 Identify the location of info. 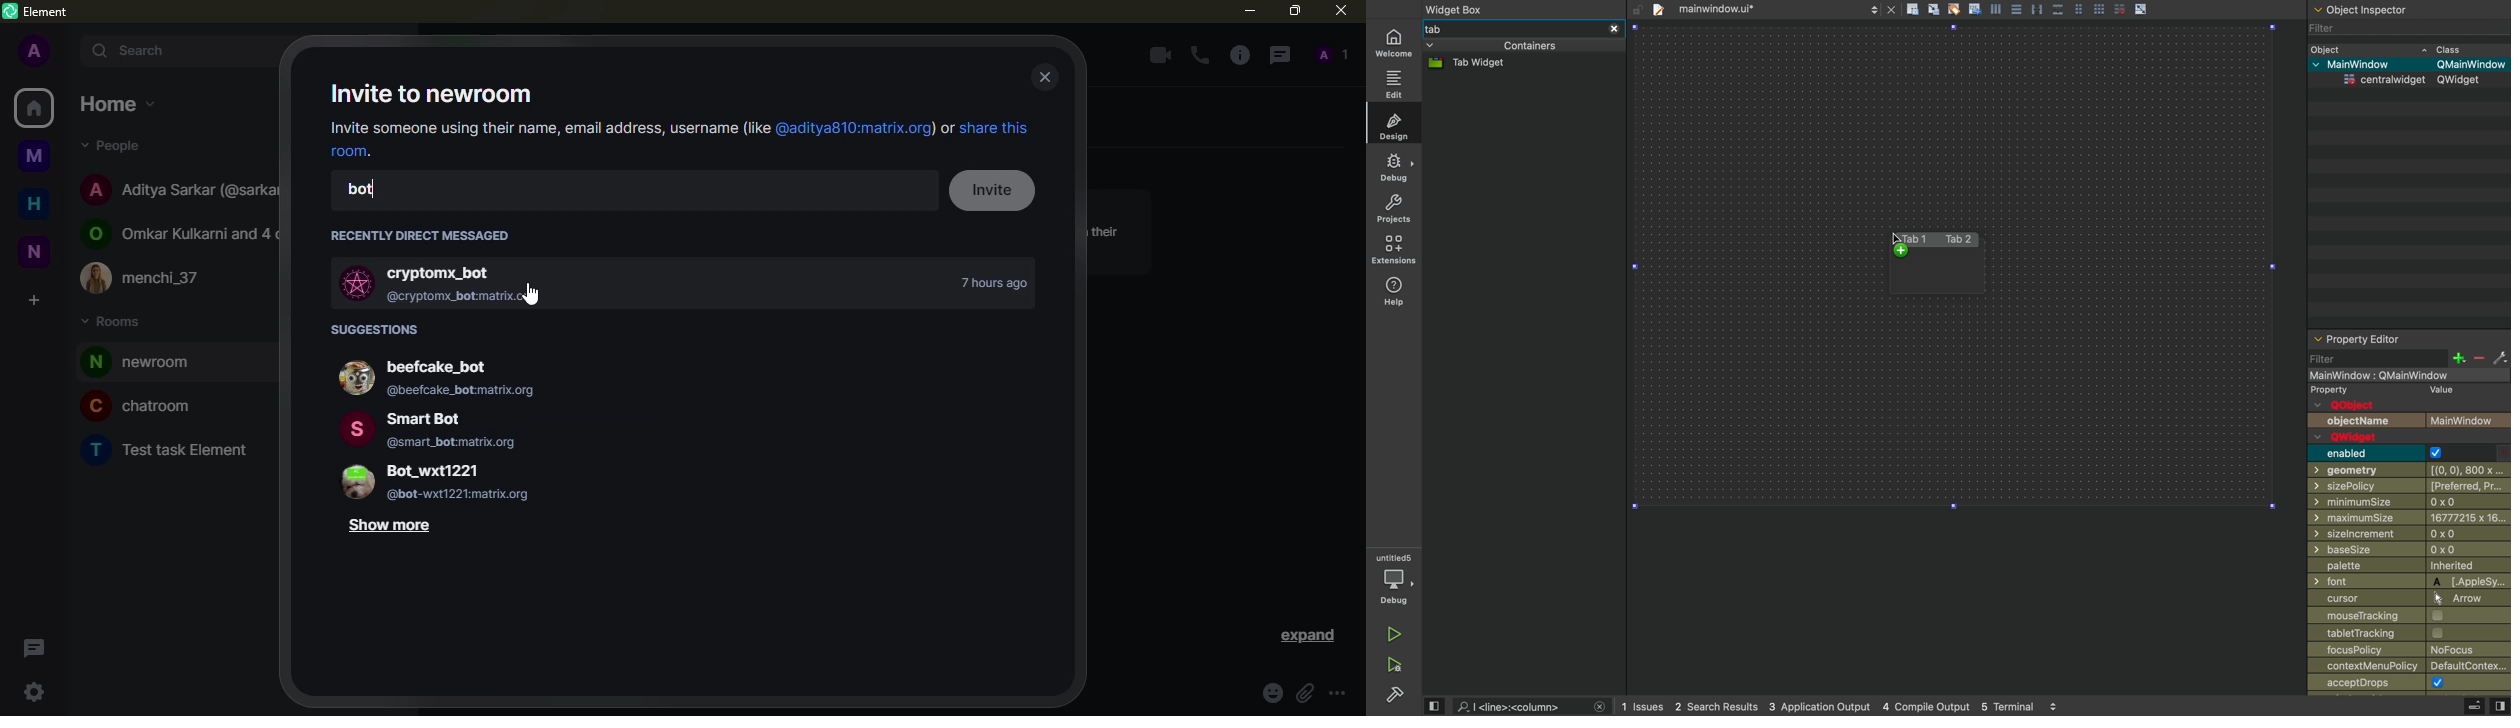
(1239, 56).